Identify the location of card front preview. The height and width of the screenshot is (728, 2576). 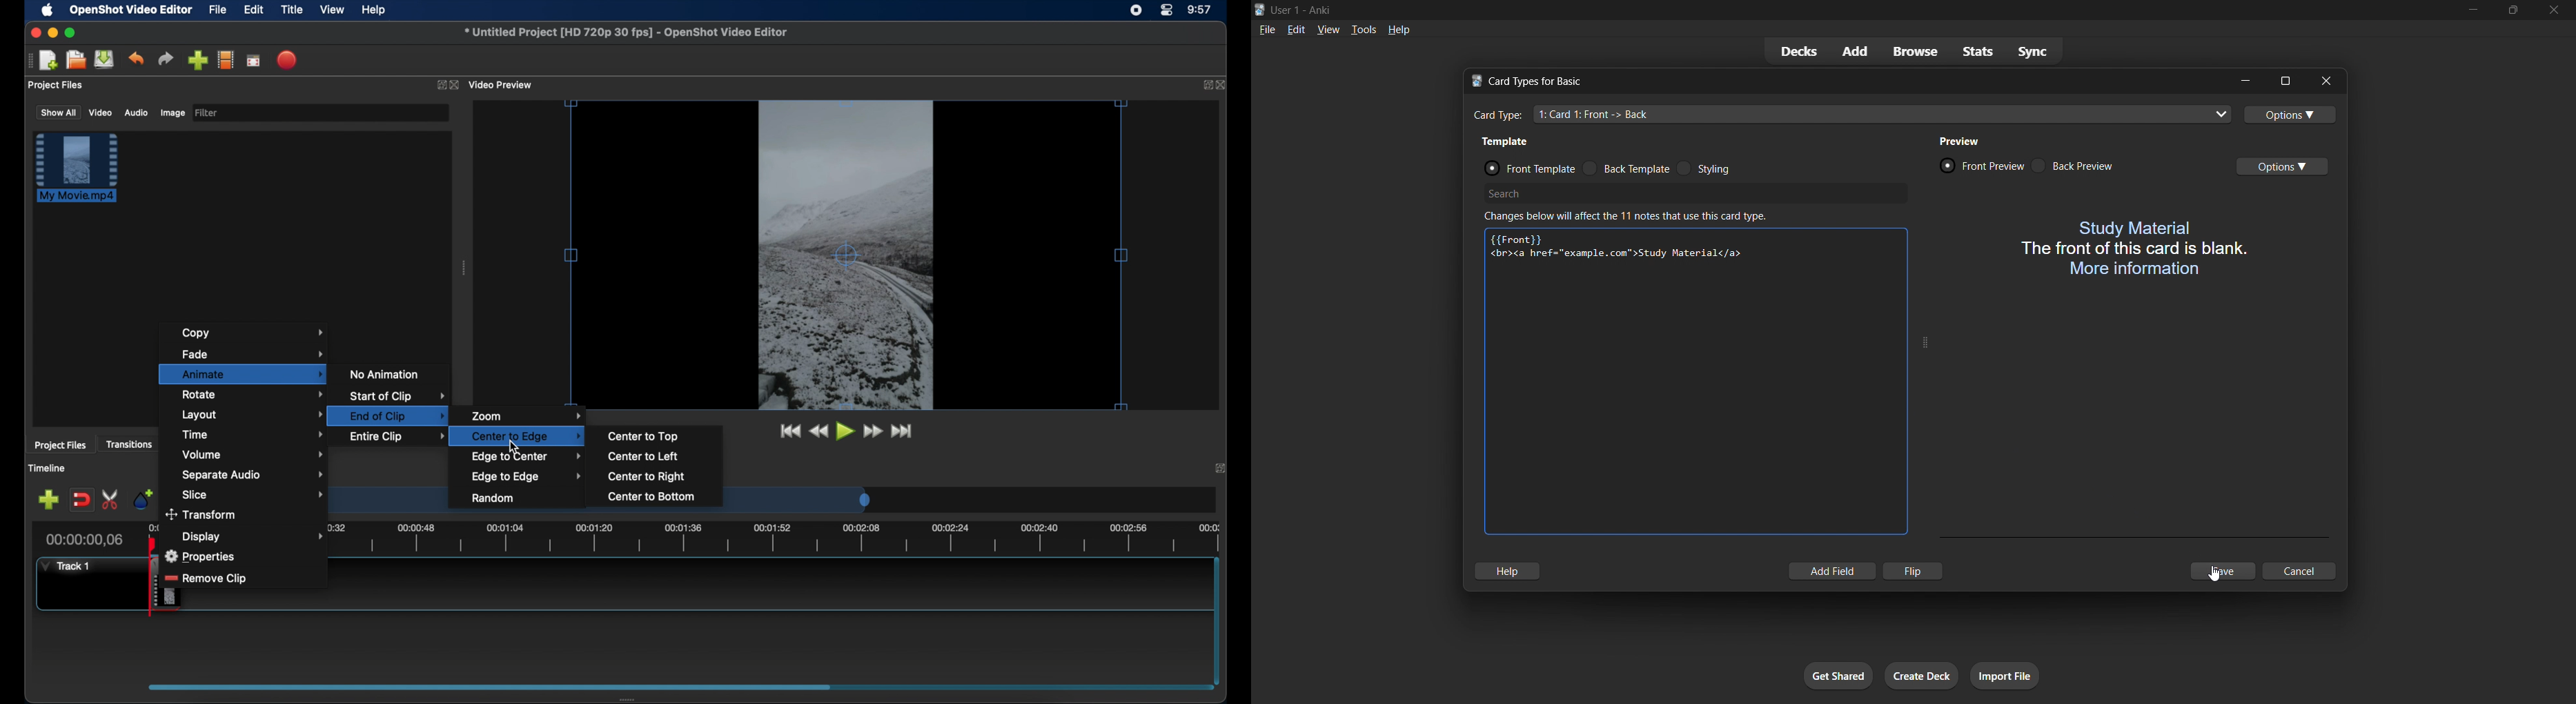
(2127, 245).